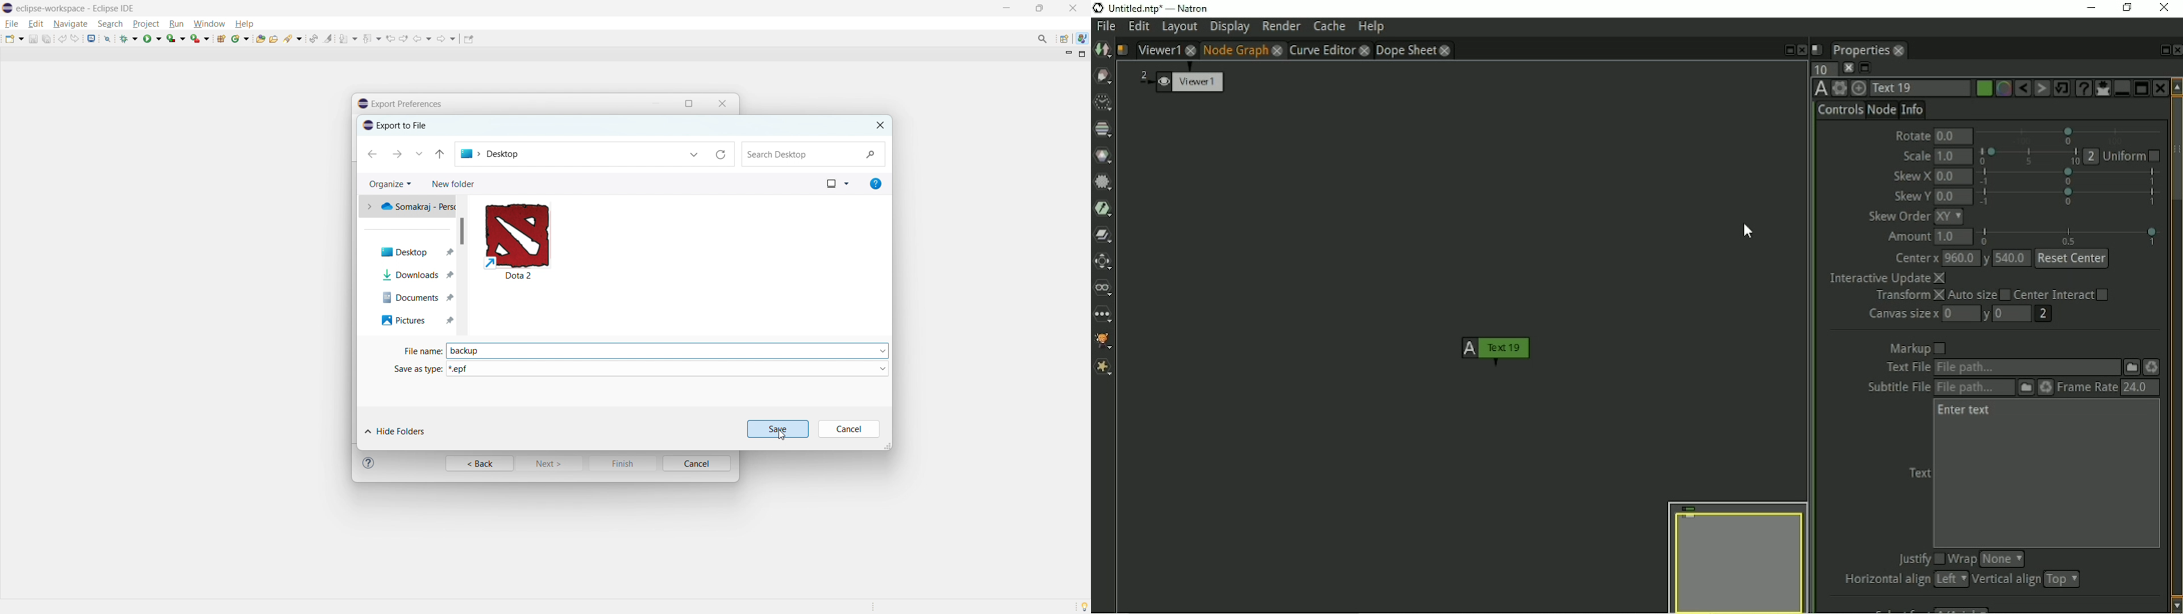 This screenshot has height=616, width=2184. Describe the element at coordinates (1043, 38) in the screenshot. I see `access commands and other items` at that location.